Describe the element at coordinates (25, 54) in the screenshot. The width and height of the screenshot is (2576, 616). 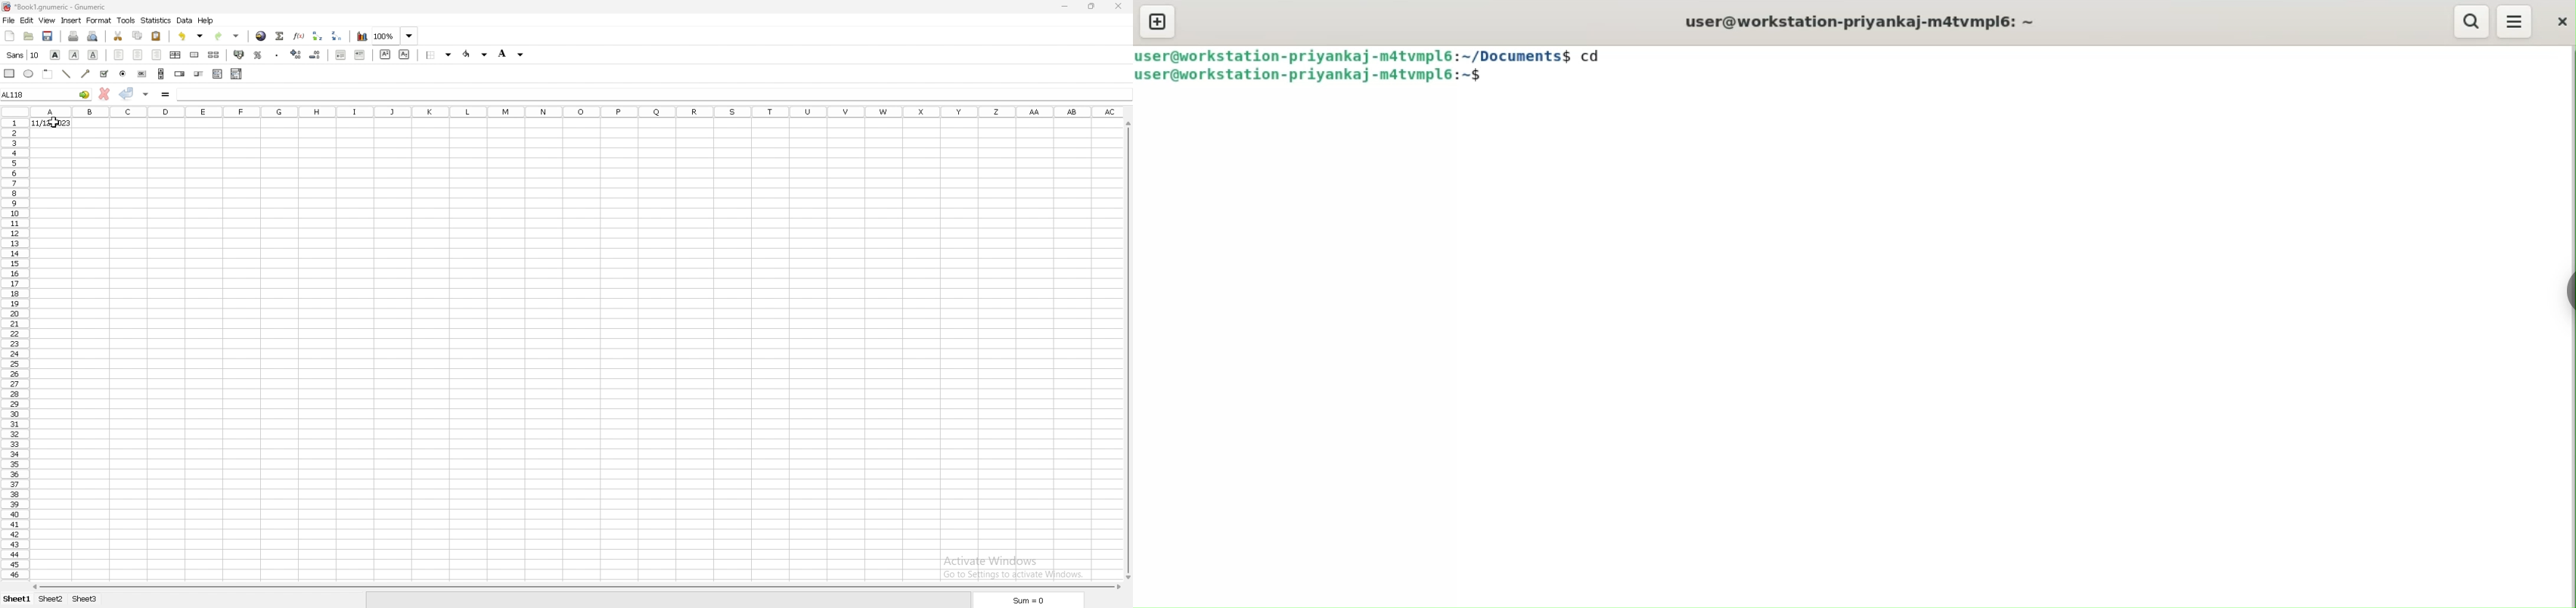
I see `font` at that location.